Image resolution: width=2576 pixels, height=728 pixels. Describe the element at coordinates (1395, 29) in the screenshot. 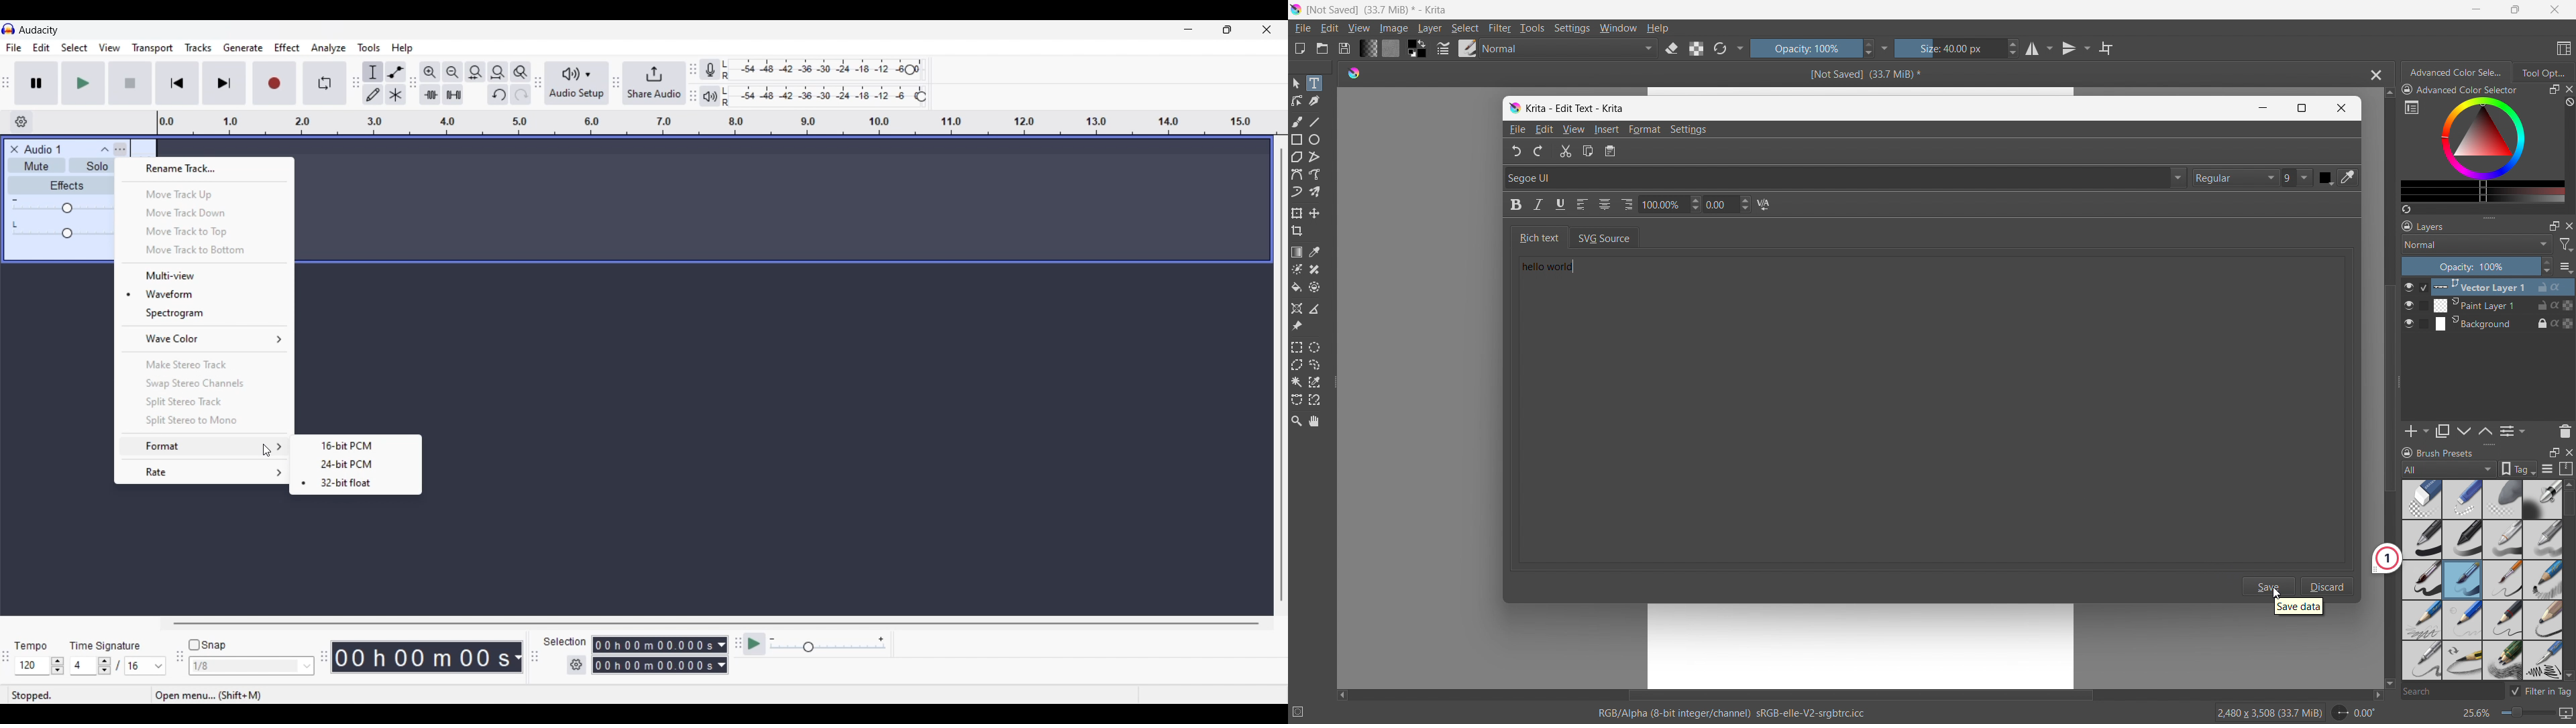

I see `image` at that location.